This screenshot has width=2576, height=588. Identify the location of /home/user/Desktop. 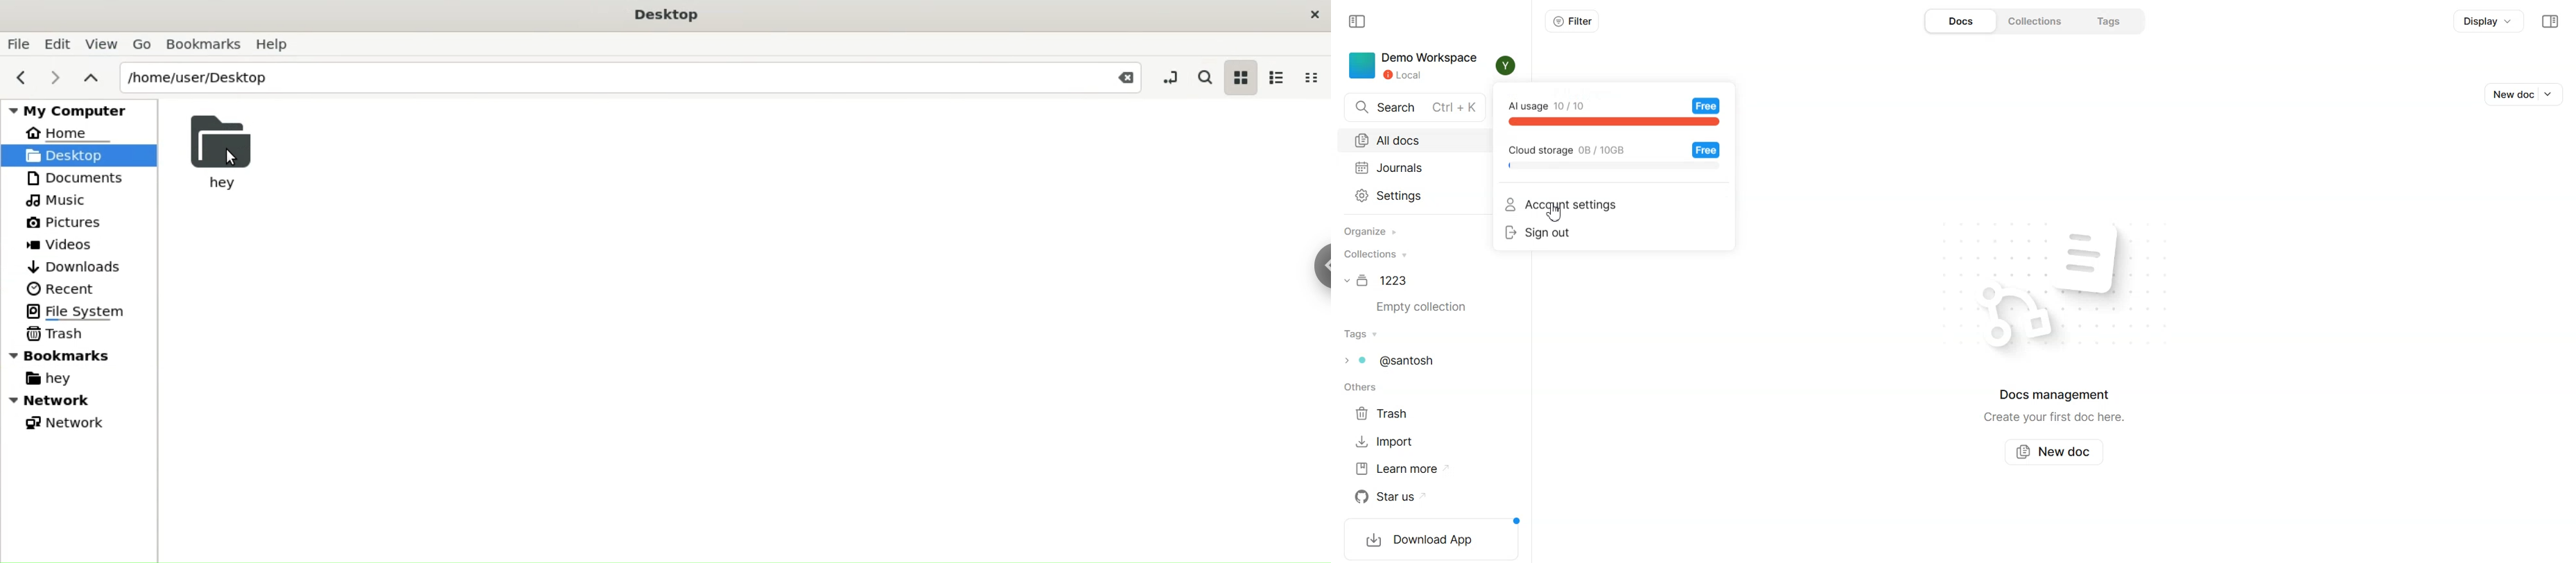
(596, 77).